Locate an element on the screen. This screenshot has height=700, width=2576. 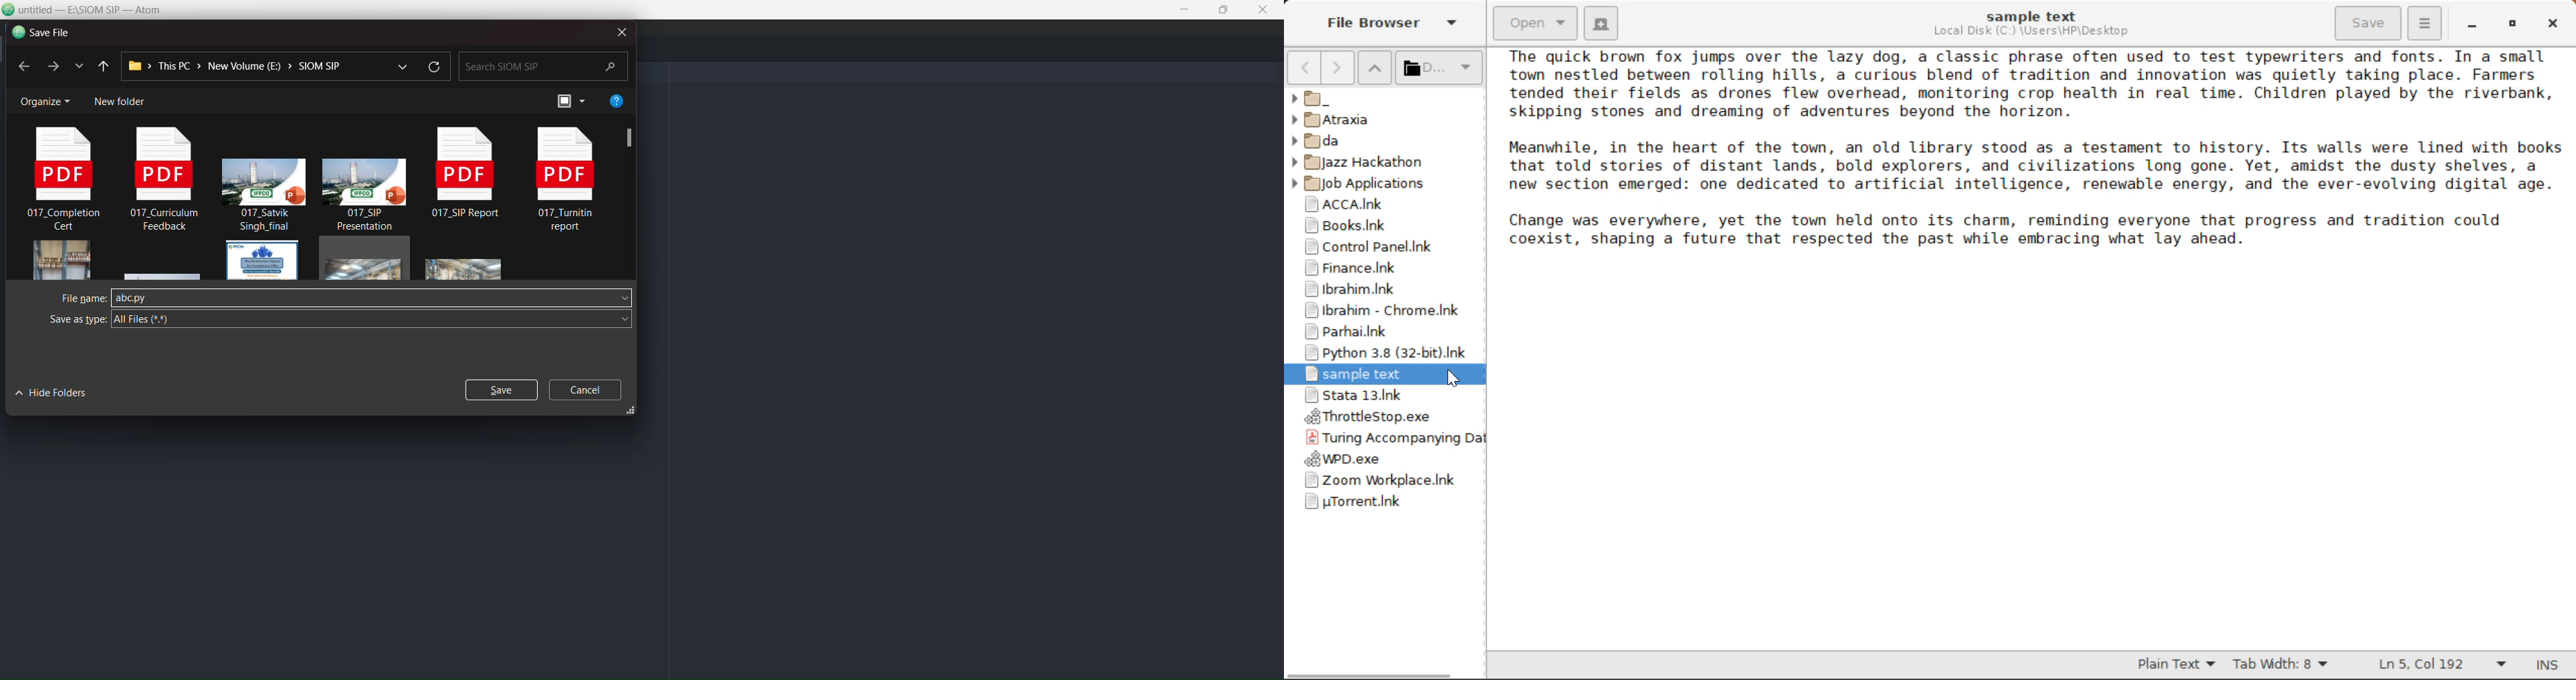
title is located at coordinates (93, 11).